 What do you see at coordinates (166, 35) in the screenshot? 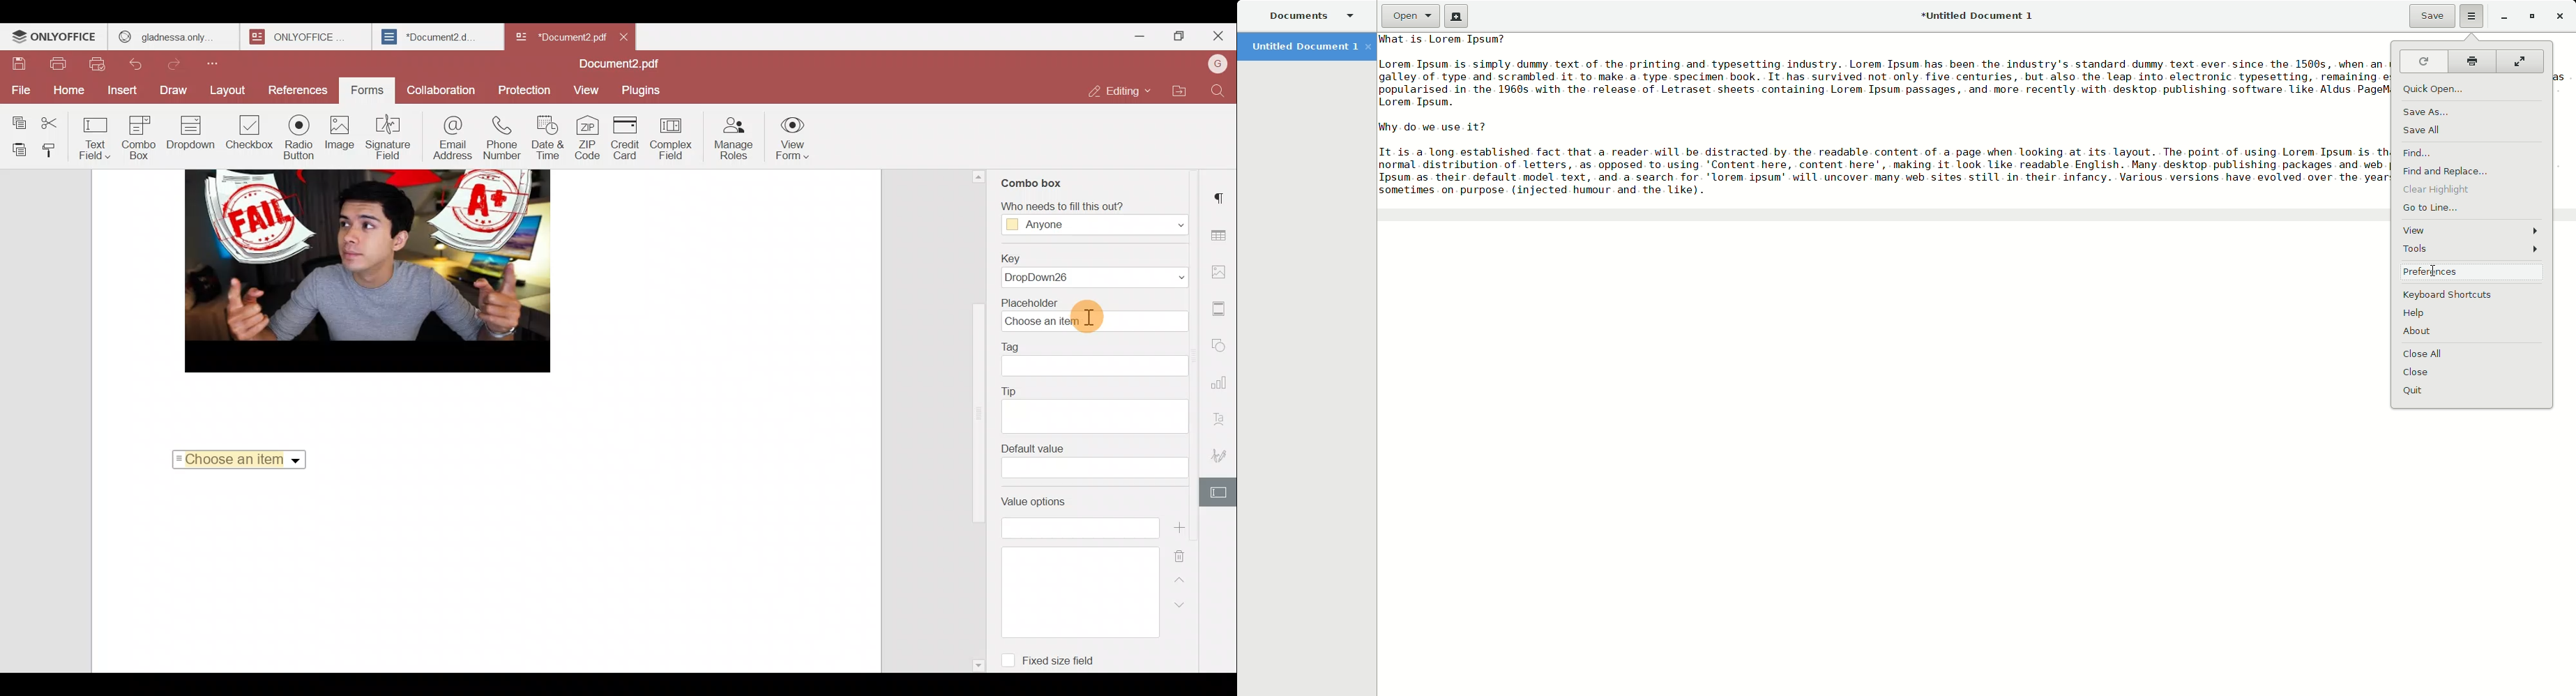
I see `gladnessa only.` at bounding box center [166, 35].